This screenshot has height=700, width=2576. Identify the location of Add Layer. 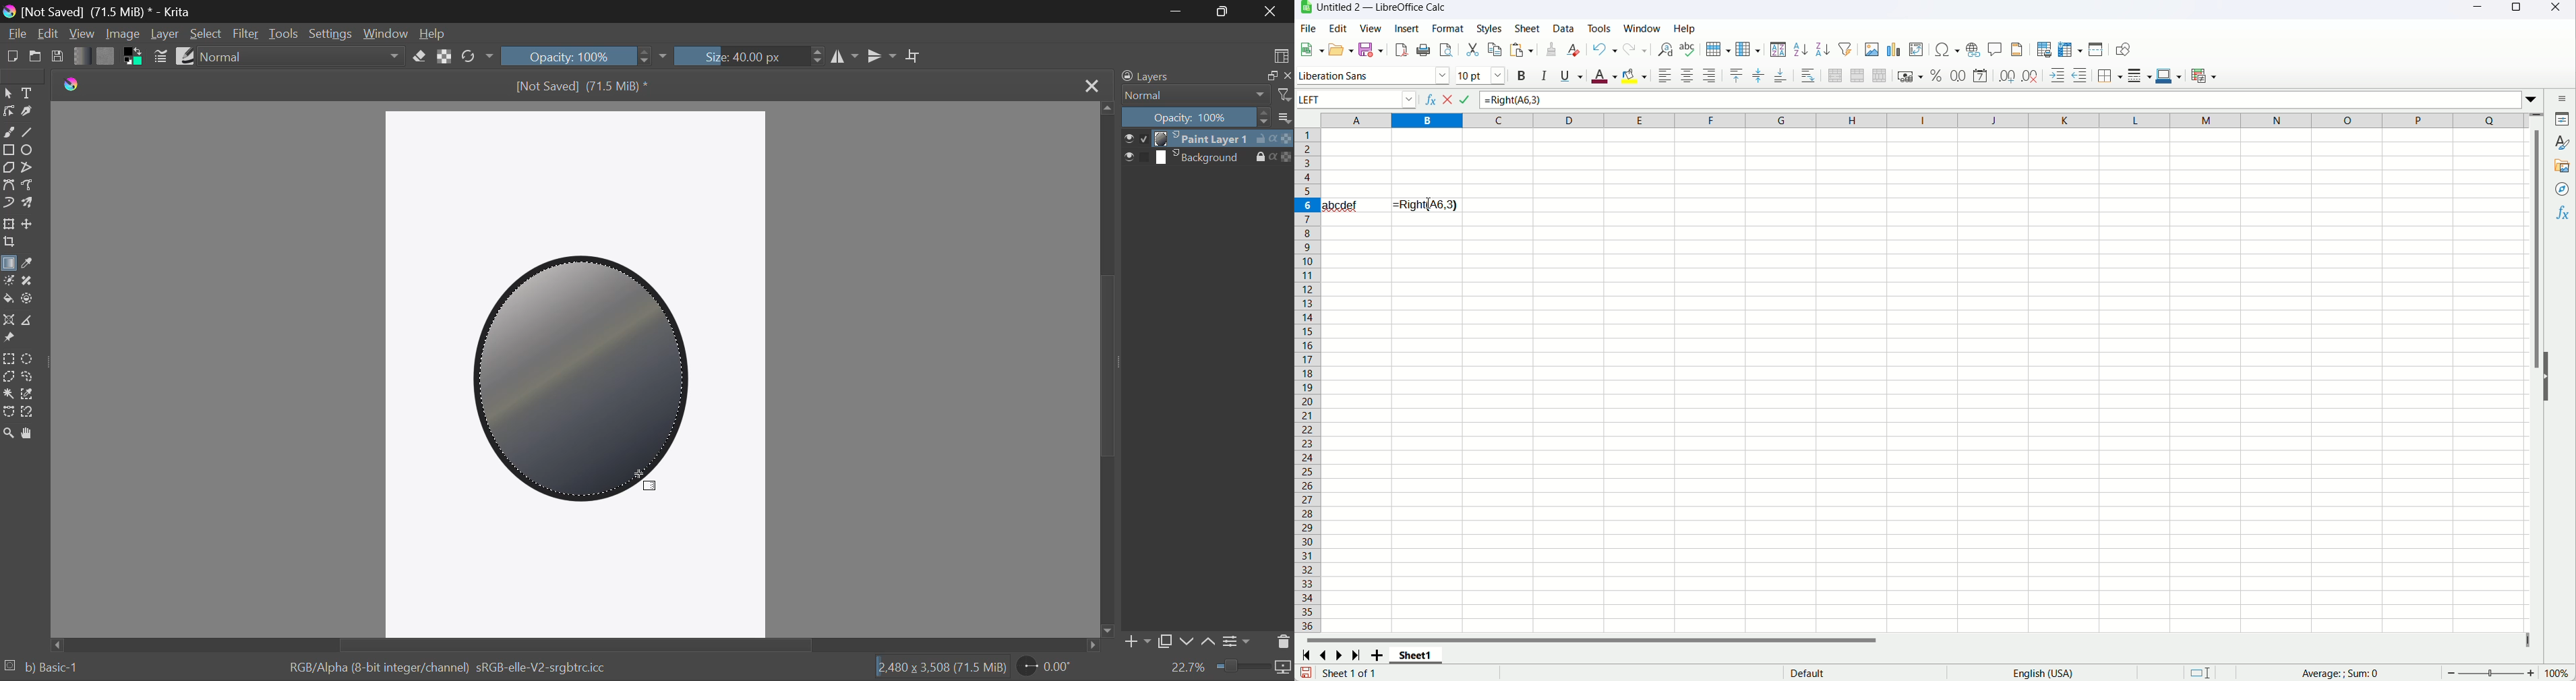
(1137, 643).